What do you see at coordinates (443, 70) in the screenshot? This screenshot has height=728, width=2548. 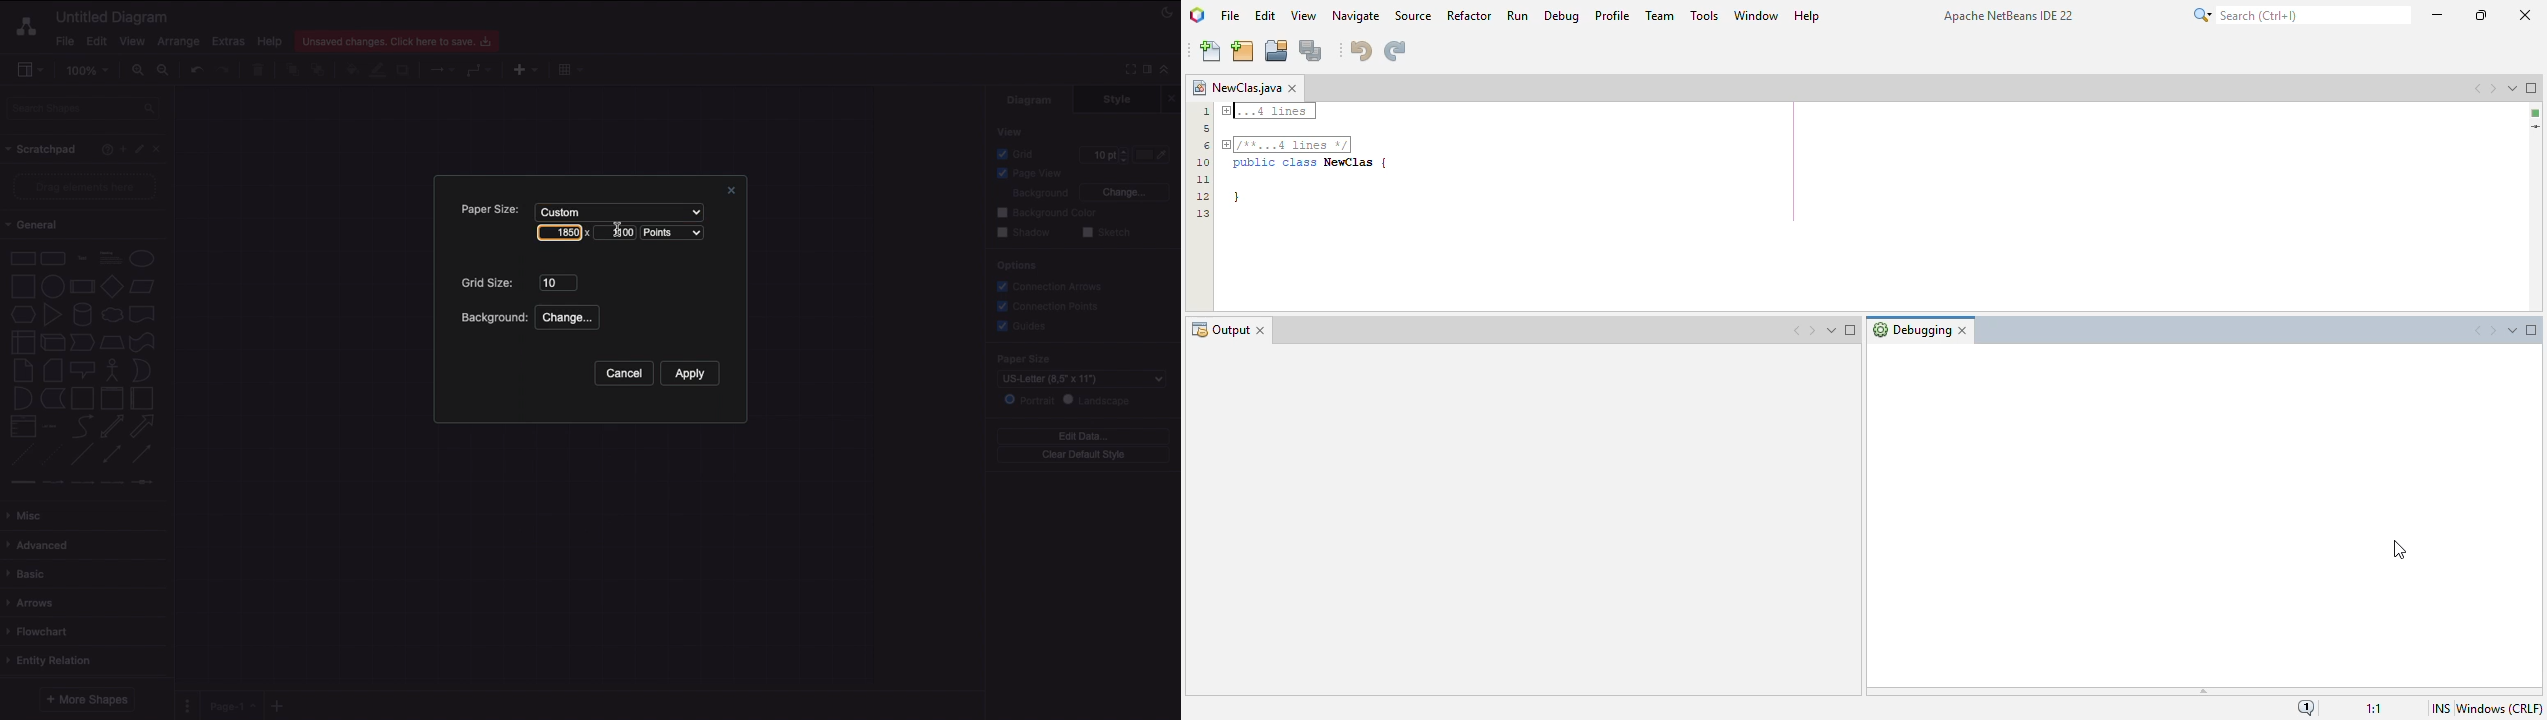 I see `Connection ` at bounding box center [443, 70].